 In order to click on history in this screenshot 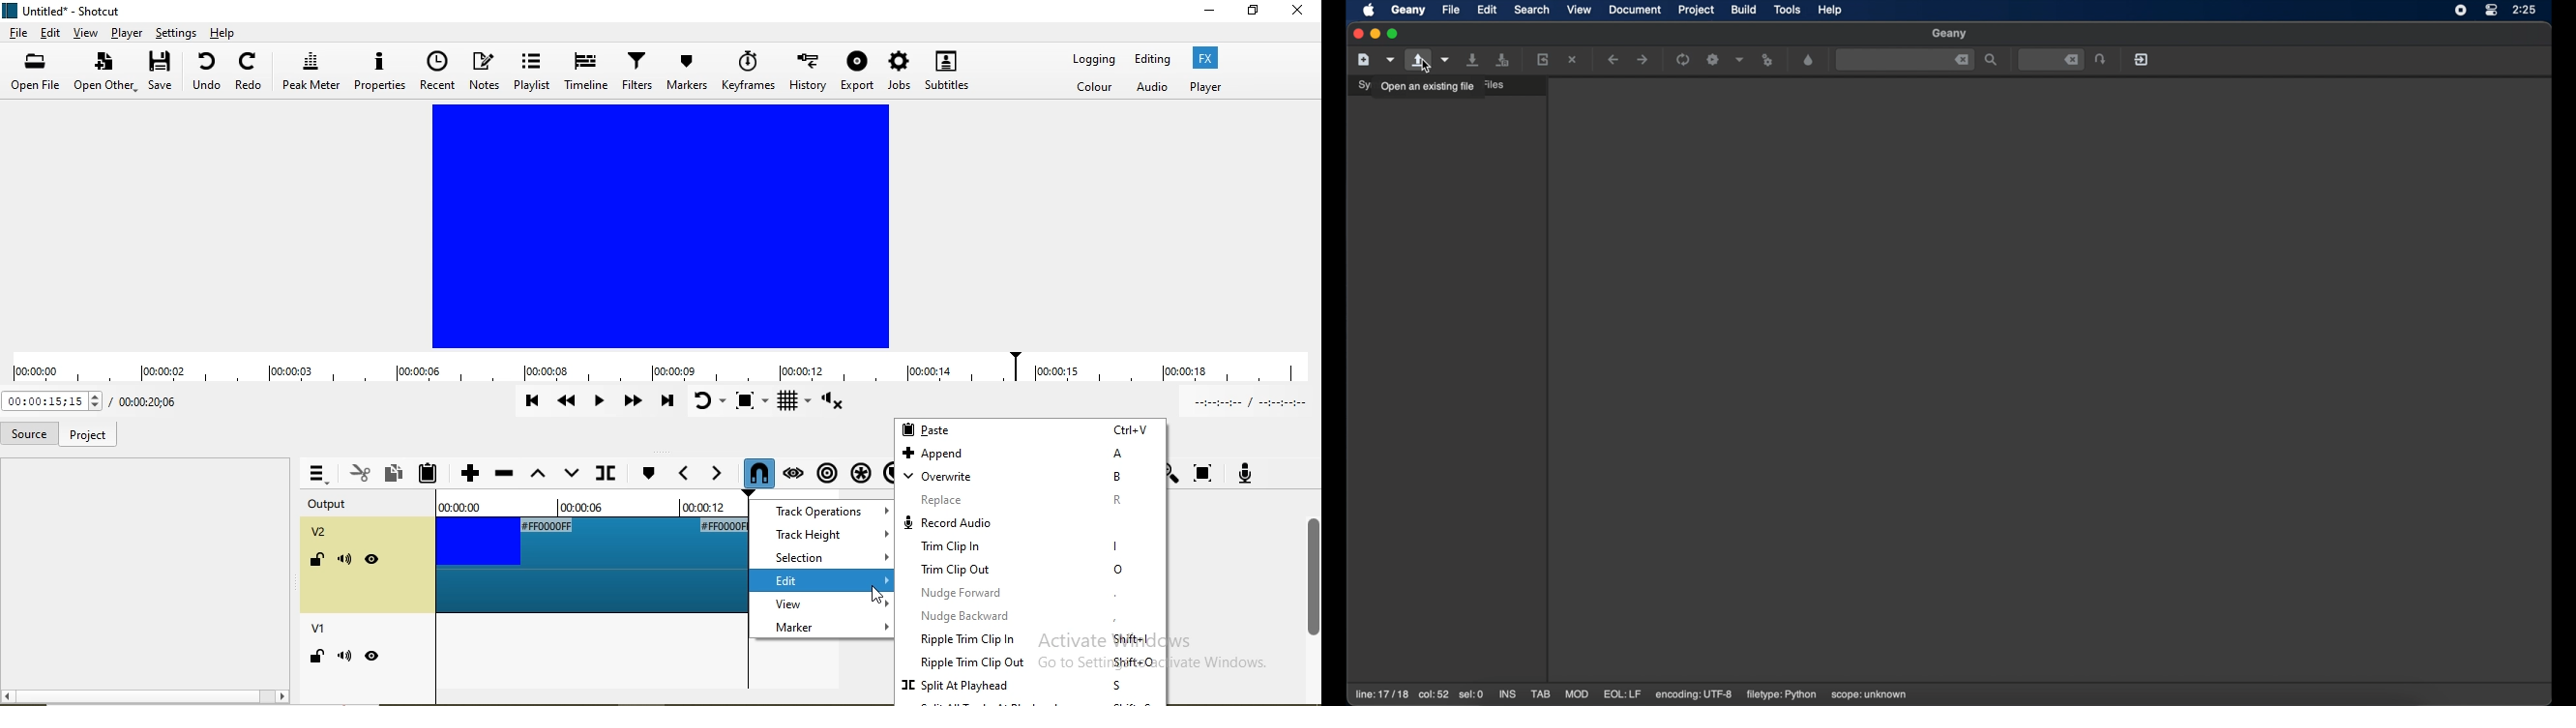, I will do `click(809, 69)`.